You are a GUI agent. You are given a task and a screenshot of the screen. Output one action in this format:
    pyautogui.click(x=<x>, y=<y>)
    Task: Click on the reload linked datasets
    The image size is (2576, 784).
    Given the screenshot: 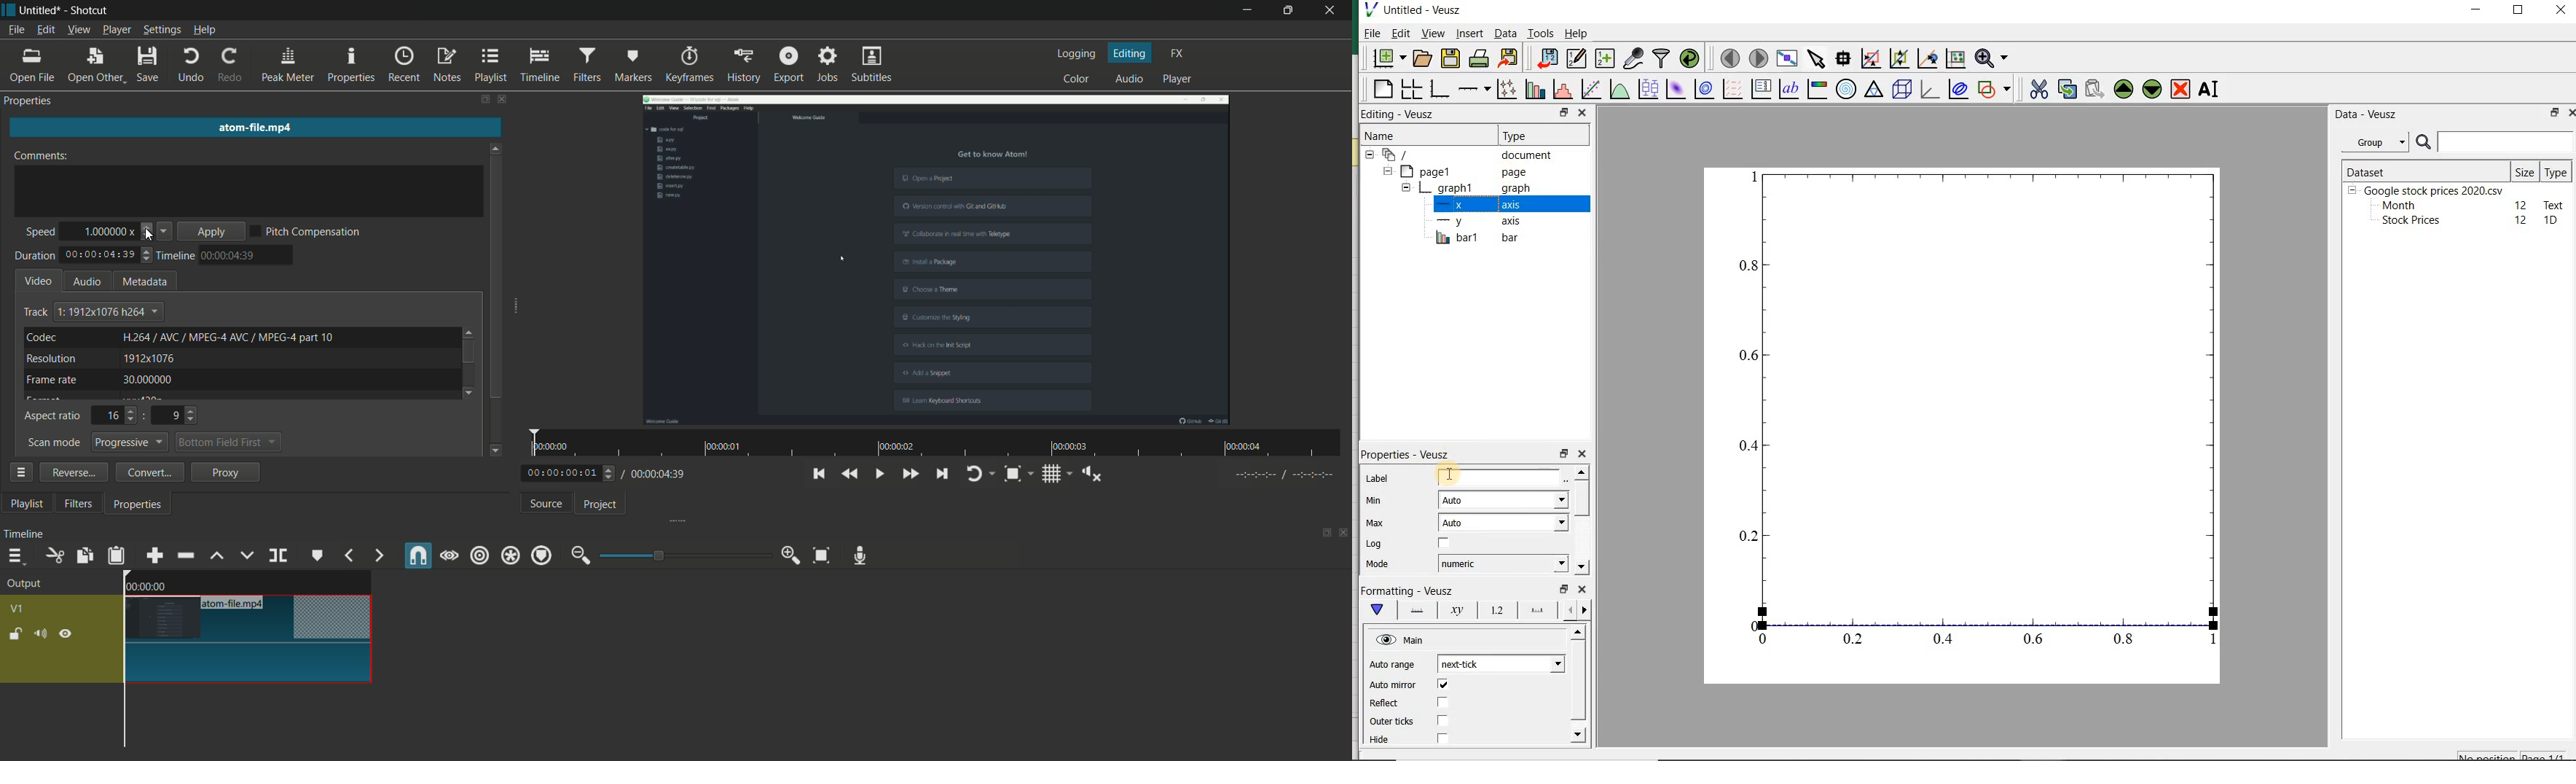 What is the action you would take?
    pyautogui.click(x=1692, y=59)
    